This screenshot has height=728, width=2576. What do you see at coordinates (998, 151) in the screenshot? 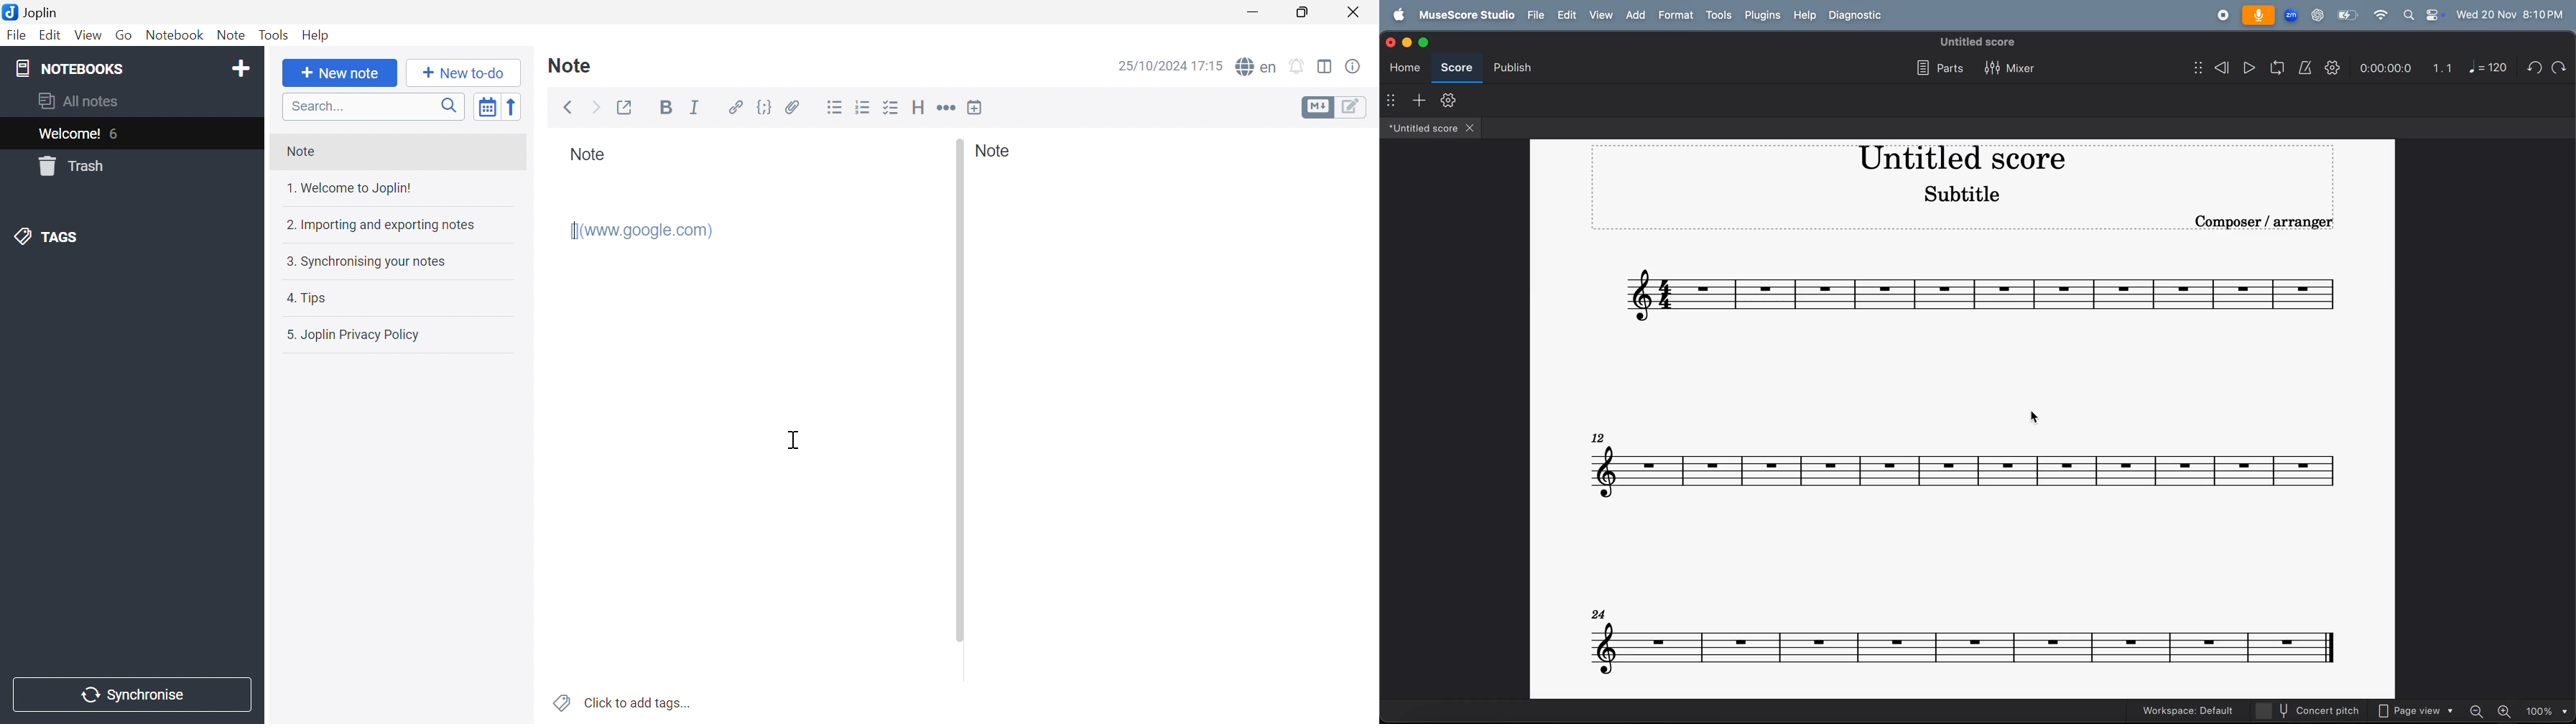
I see `Note` at bounding box center [998, 151].